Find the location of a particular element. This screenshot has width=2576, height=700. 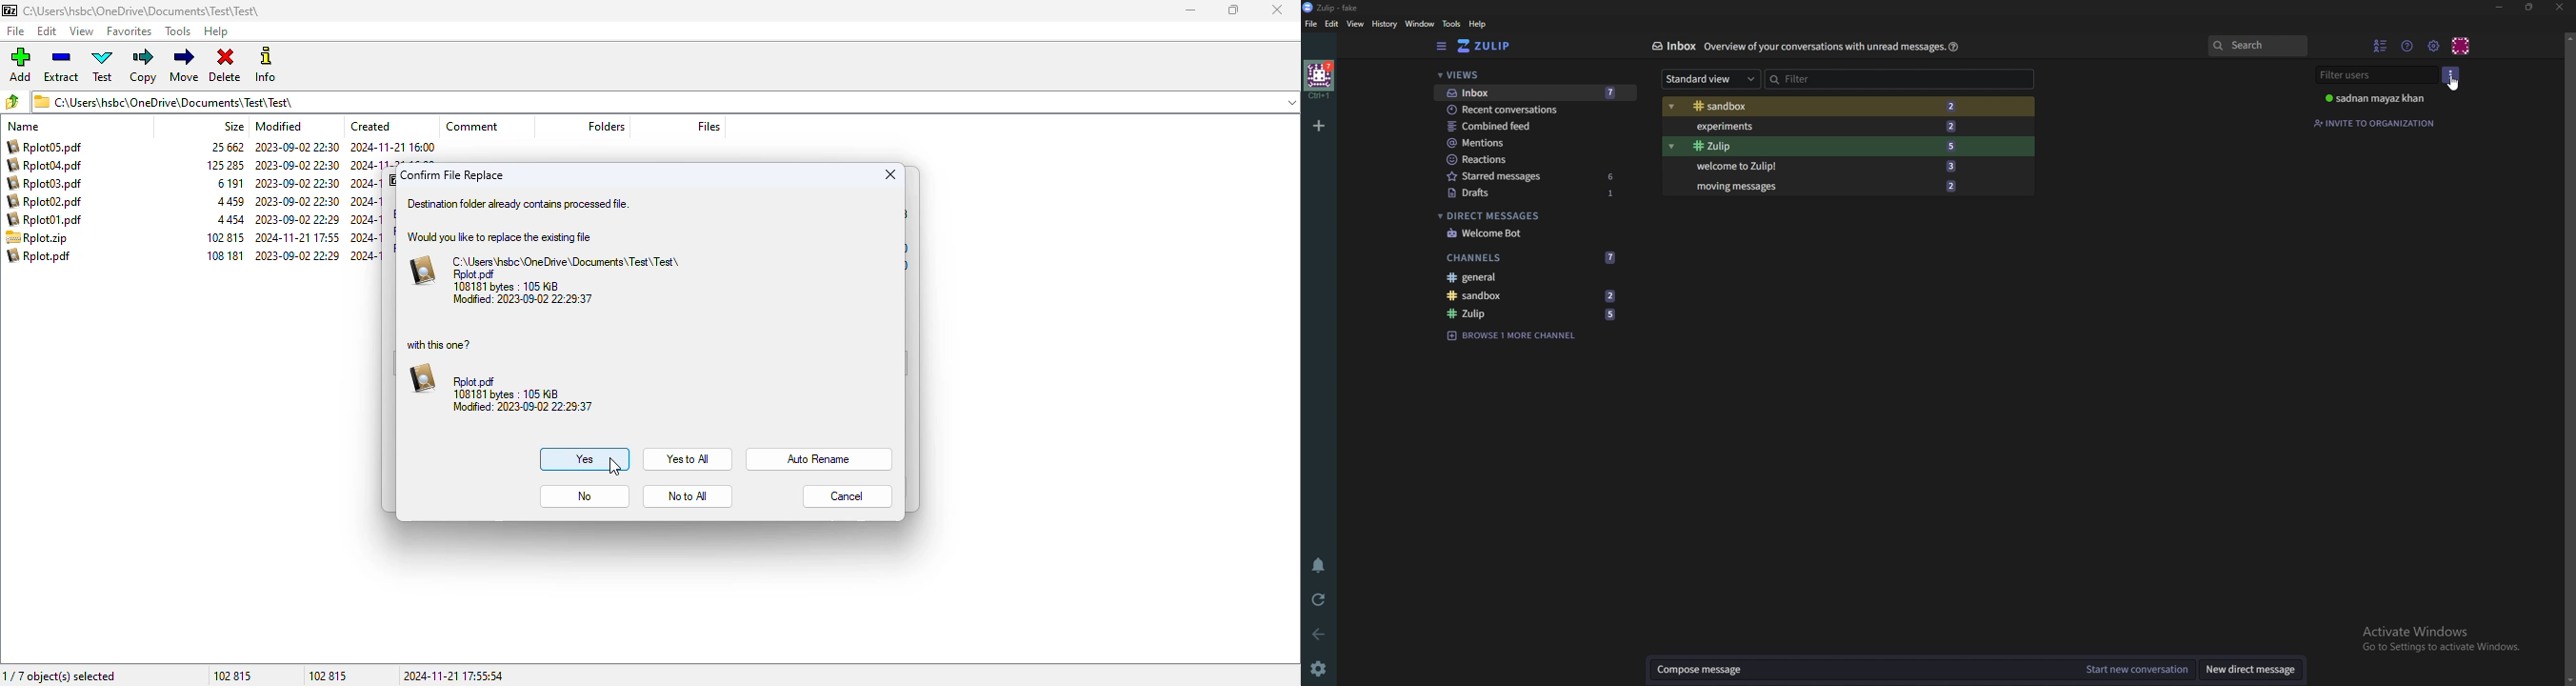

Rplot.zip is located at coordinates (37, 238).